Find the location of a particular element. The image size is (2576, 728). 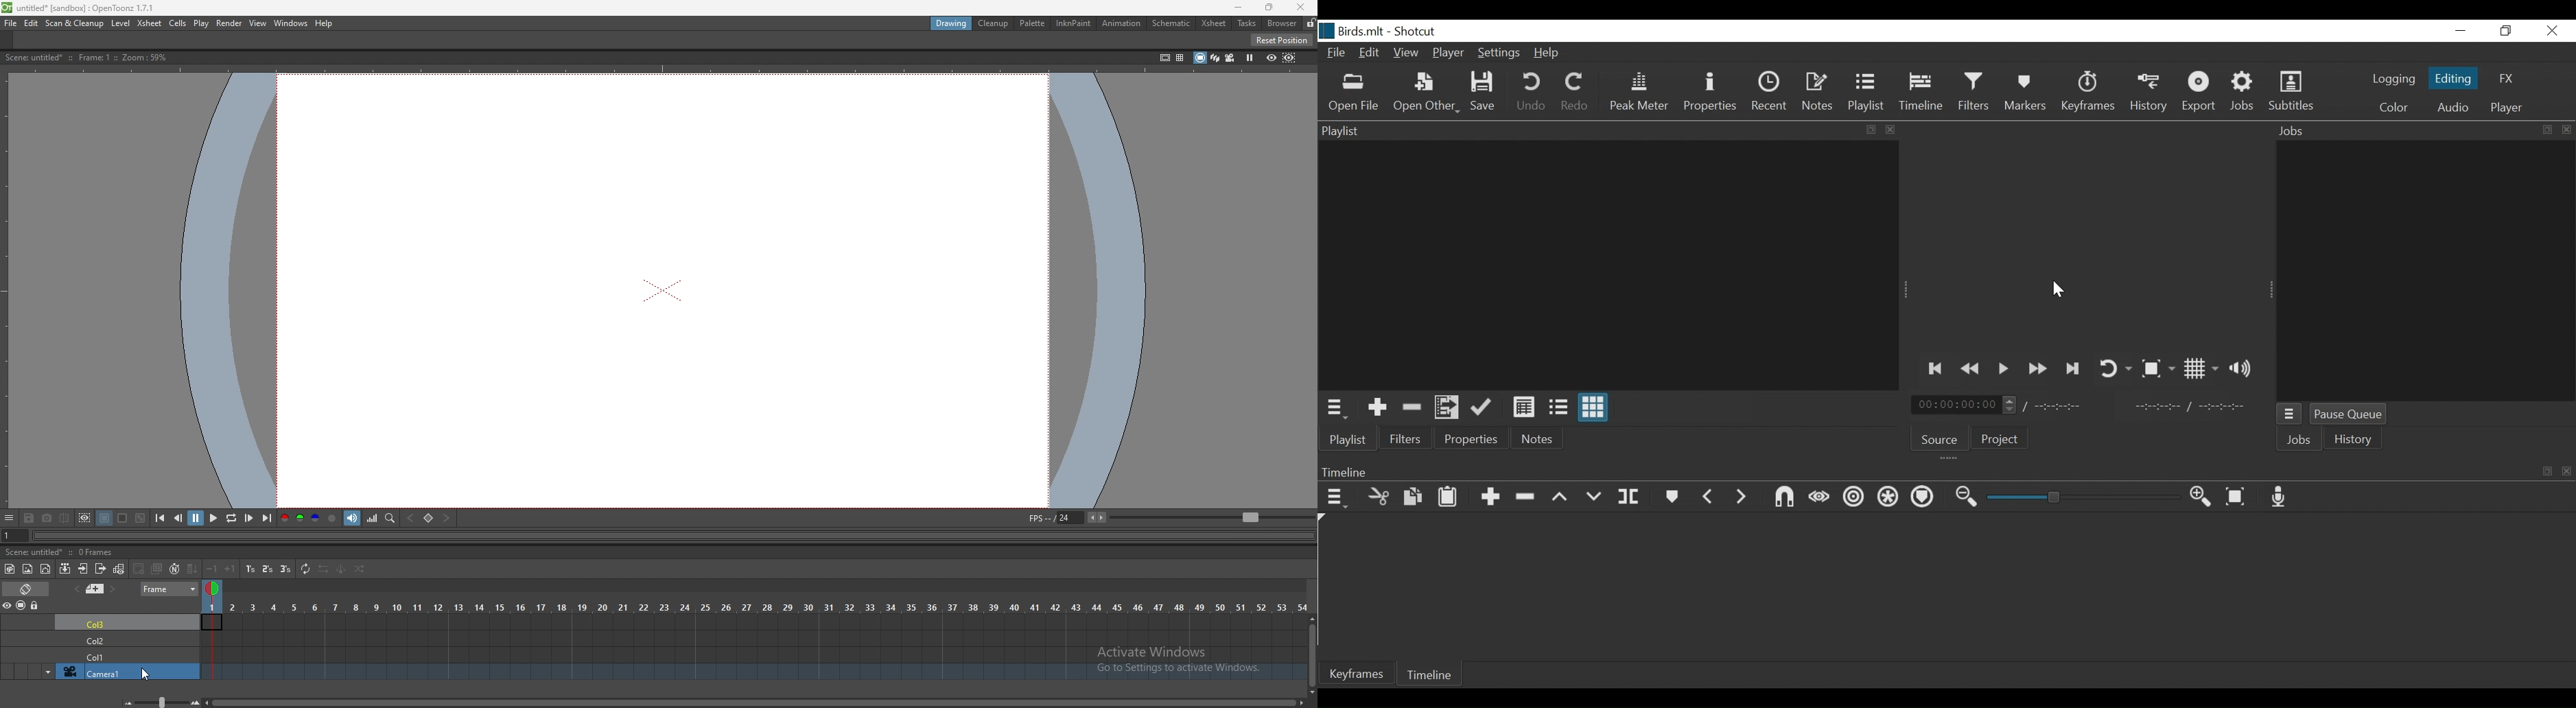

Restore is located at coordinates (2507, 30).